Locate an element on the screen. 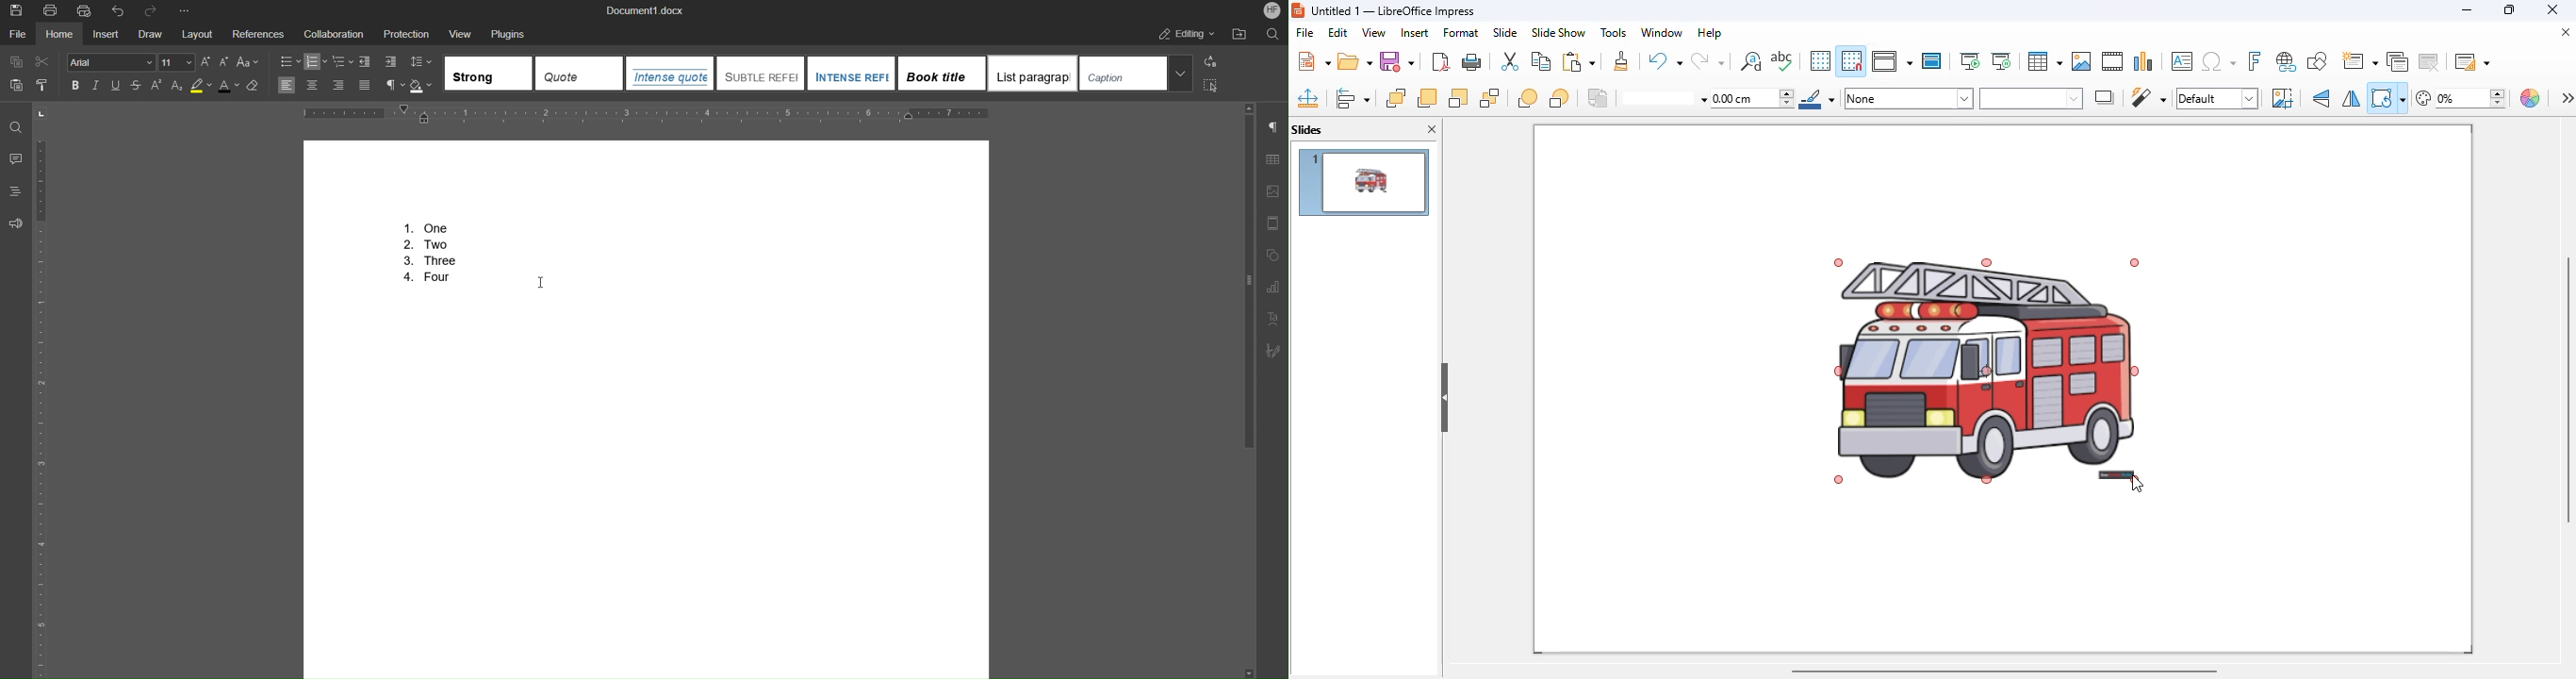 The image size is (2576, 700). Account is located at coordinates (1273, 9).